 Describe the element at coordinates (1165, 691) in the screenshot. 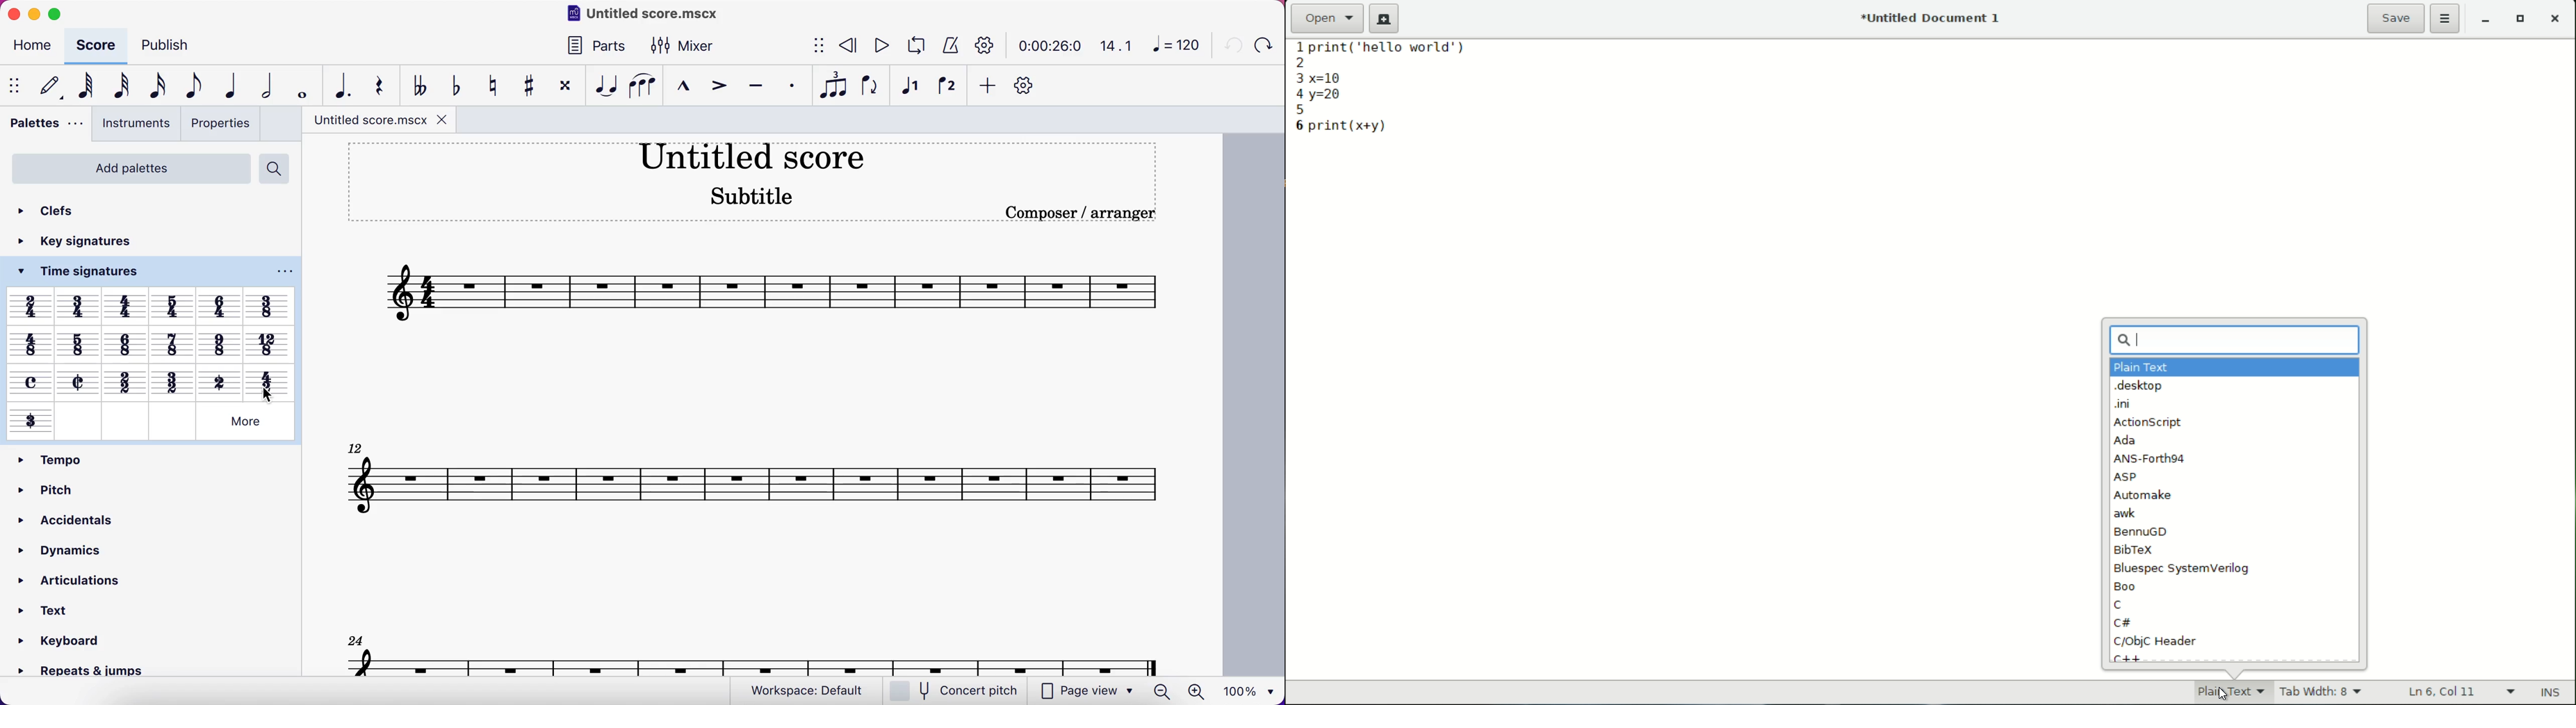

I see `zoom out` at that location.